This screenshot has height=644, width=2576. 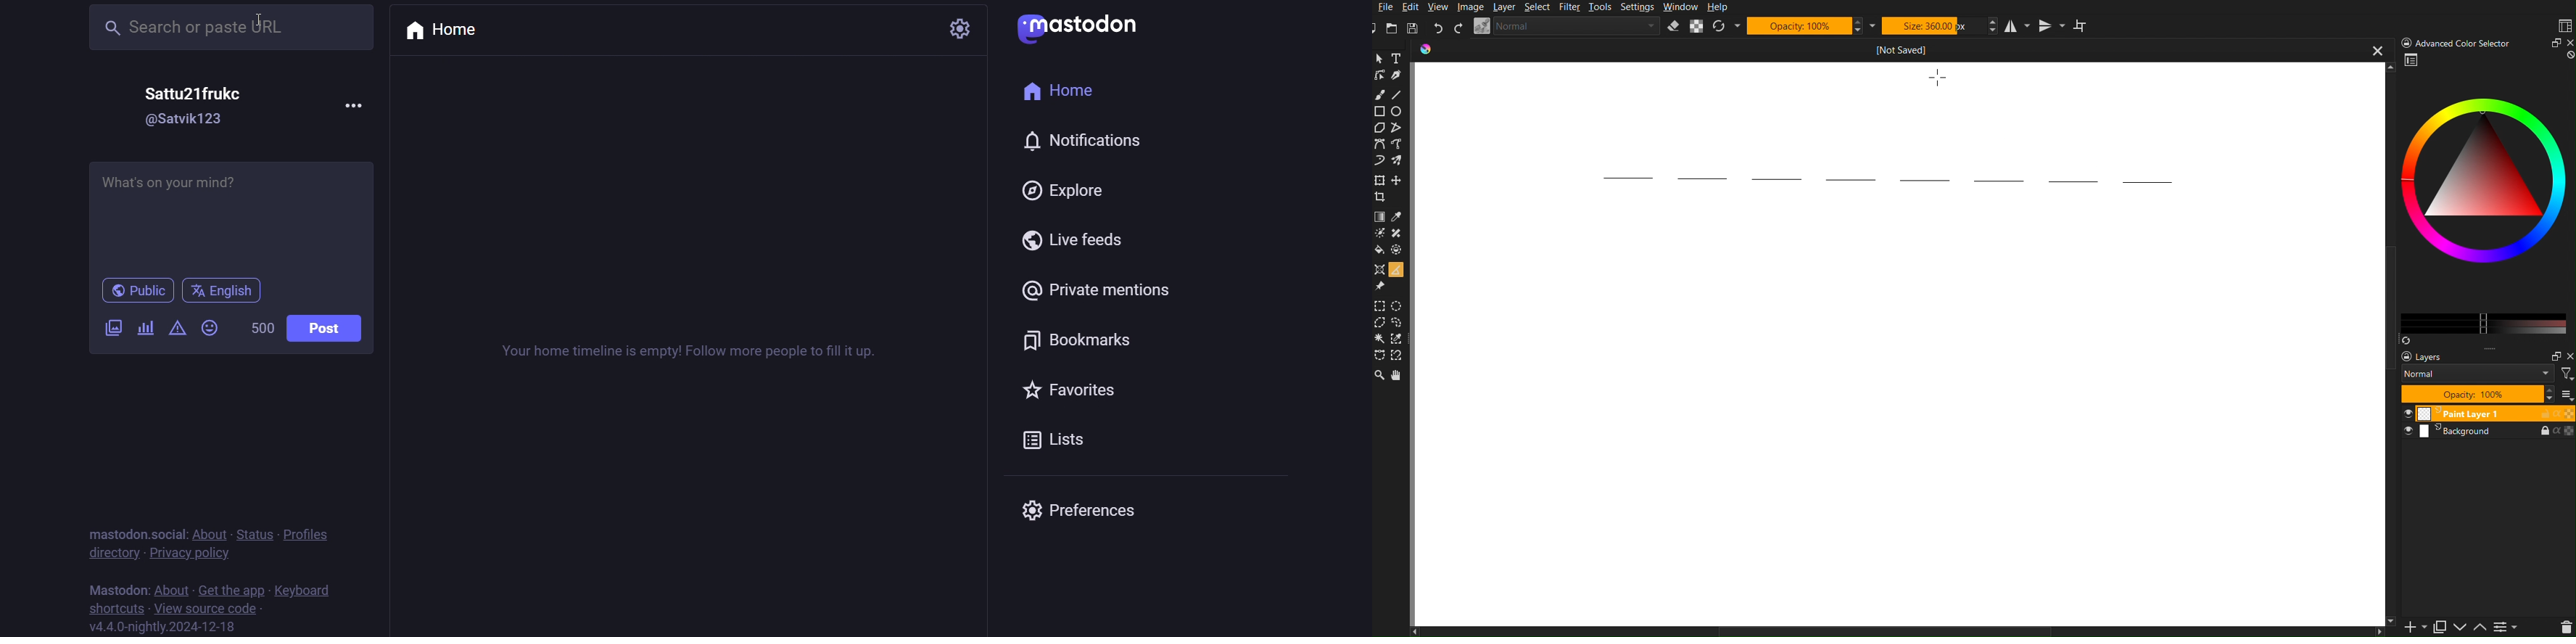 I want to click on Down, so click(x=2464, y=628).